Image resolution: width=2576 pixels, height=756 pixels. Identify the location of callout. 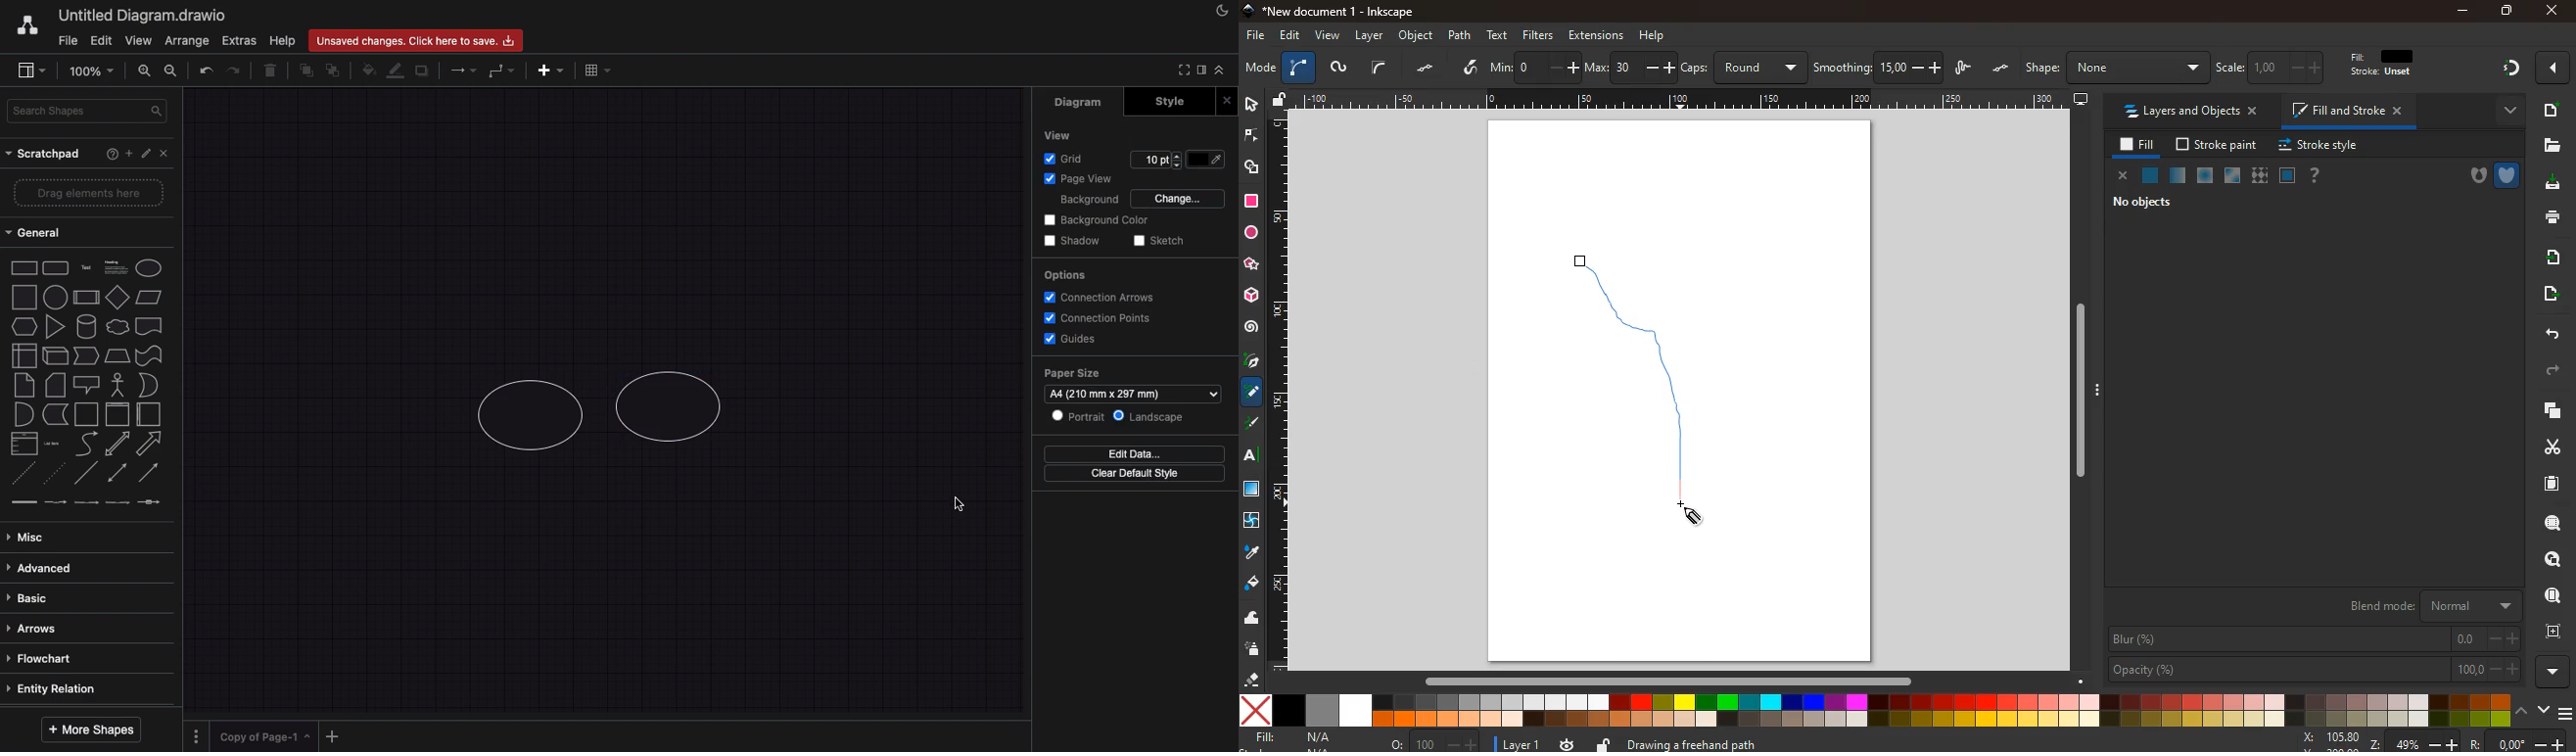
(88, 385).